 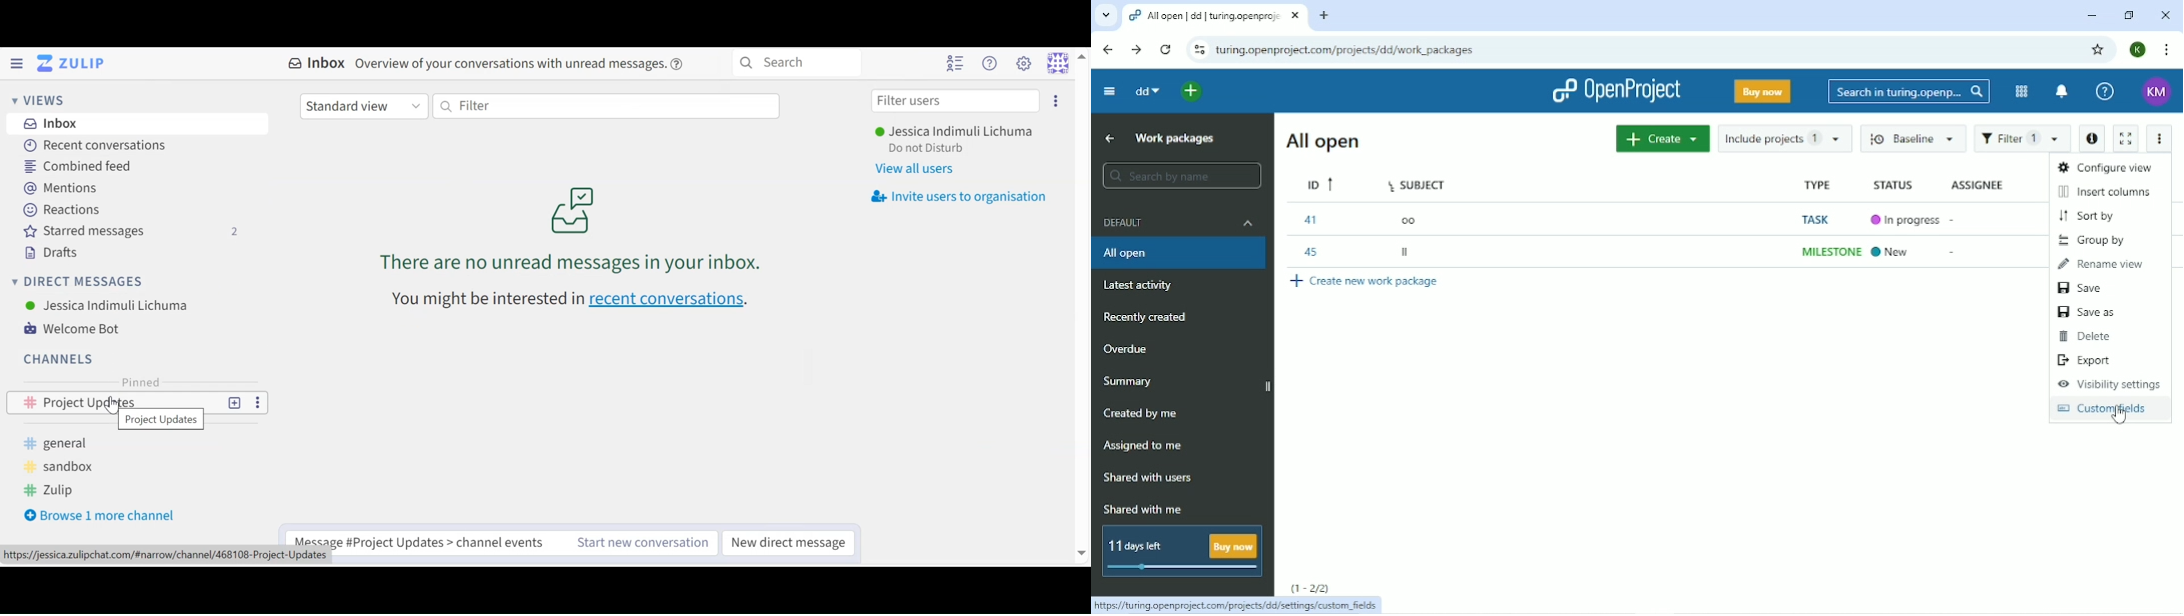 I want to click on Starred messages, so click(x=136, y=231).